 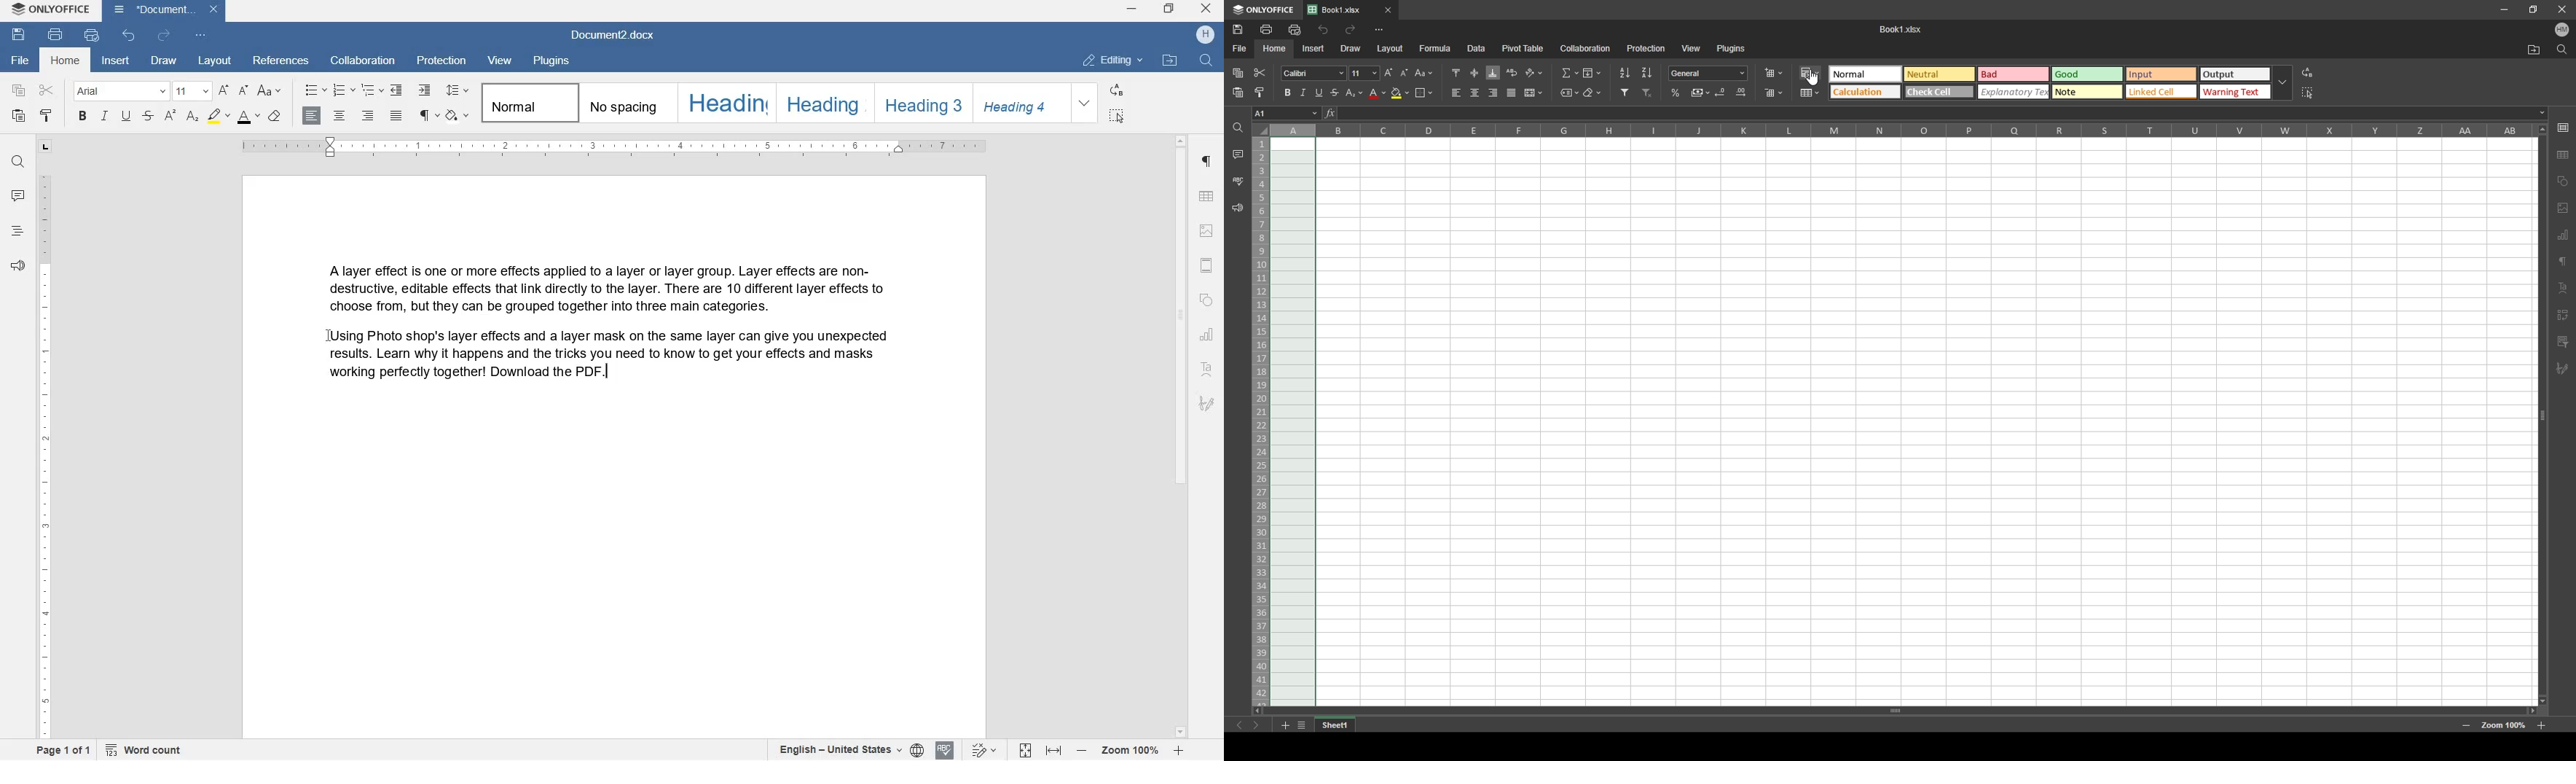 What do you see at coordinates (1585, 48) in the screenshot?
I see `collaboration` at bounding box center [1585, 48].